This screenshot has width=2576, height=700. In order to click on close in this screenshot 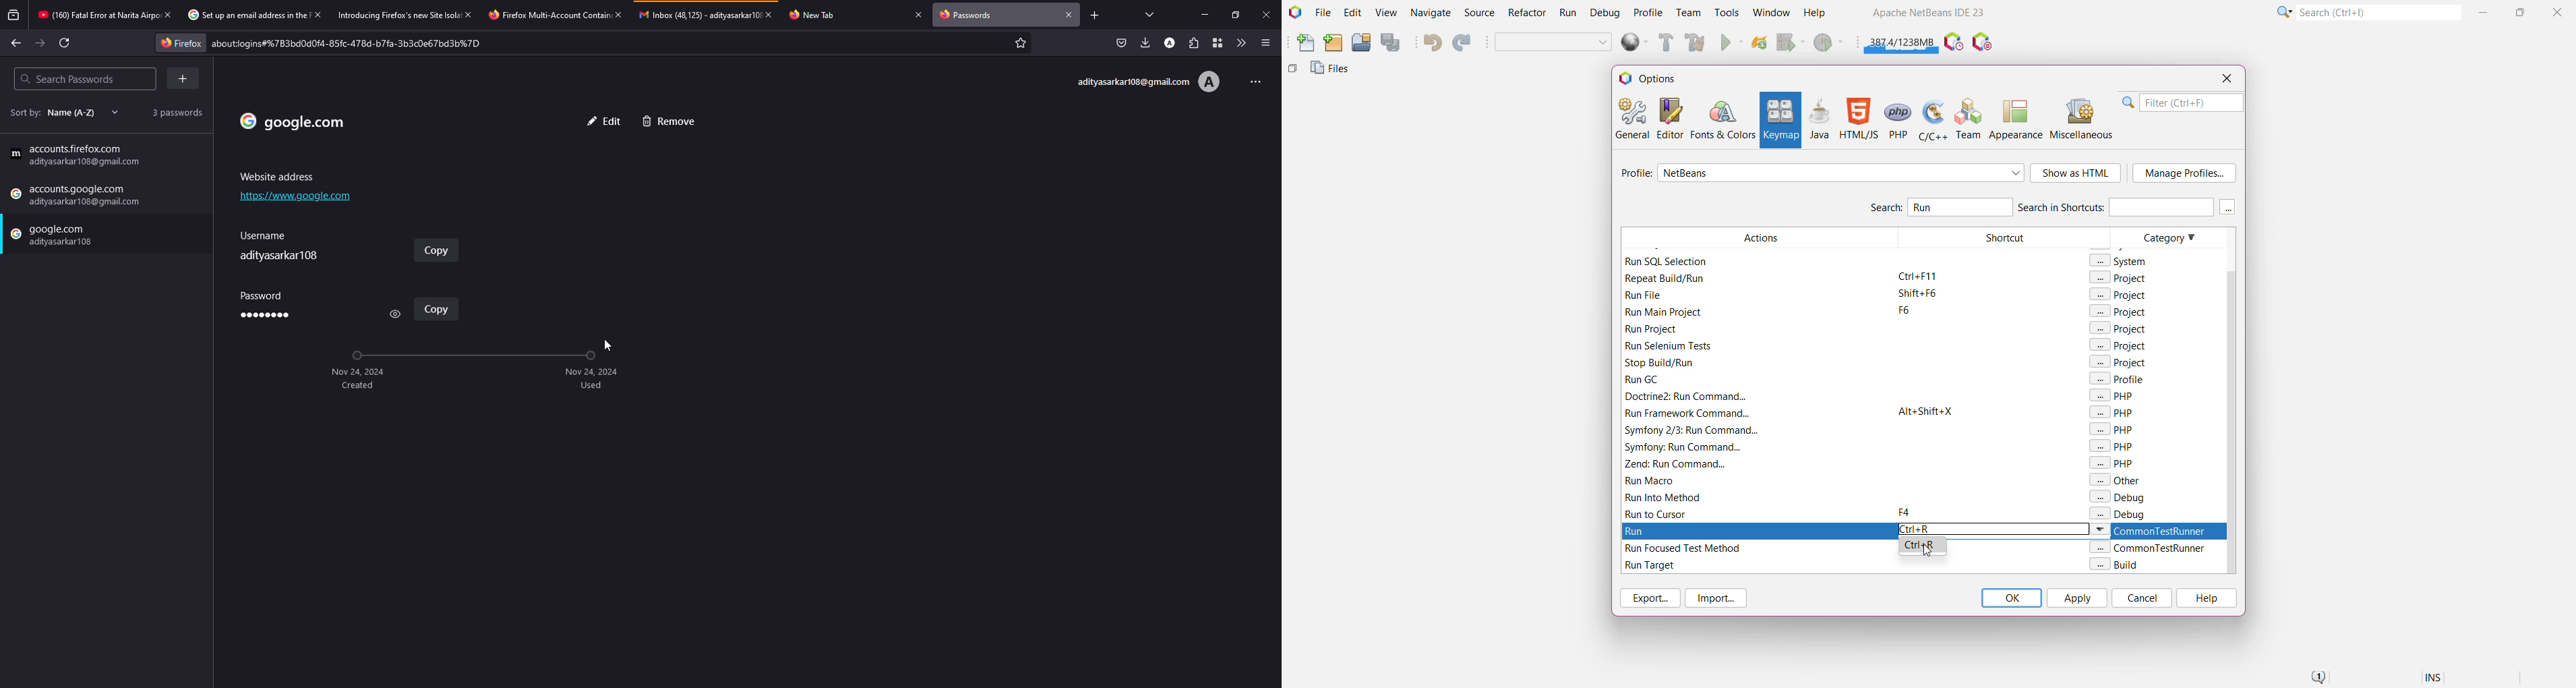, I will do `click(618, 14)`.